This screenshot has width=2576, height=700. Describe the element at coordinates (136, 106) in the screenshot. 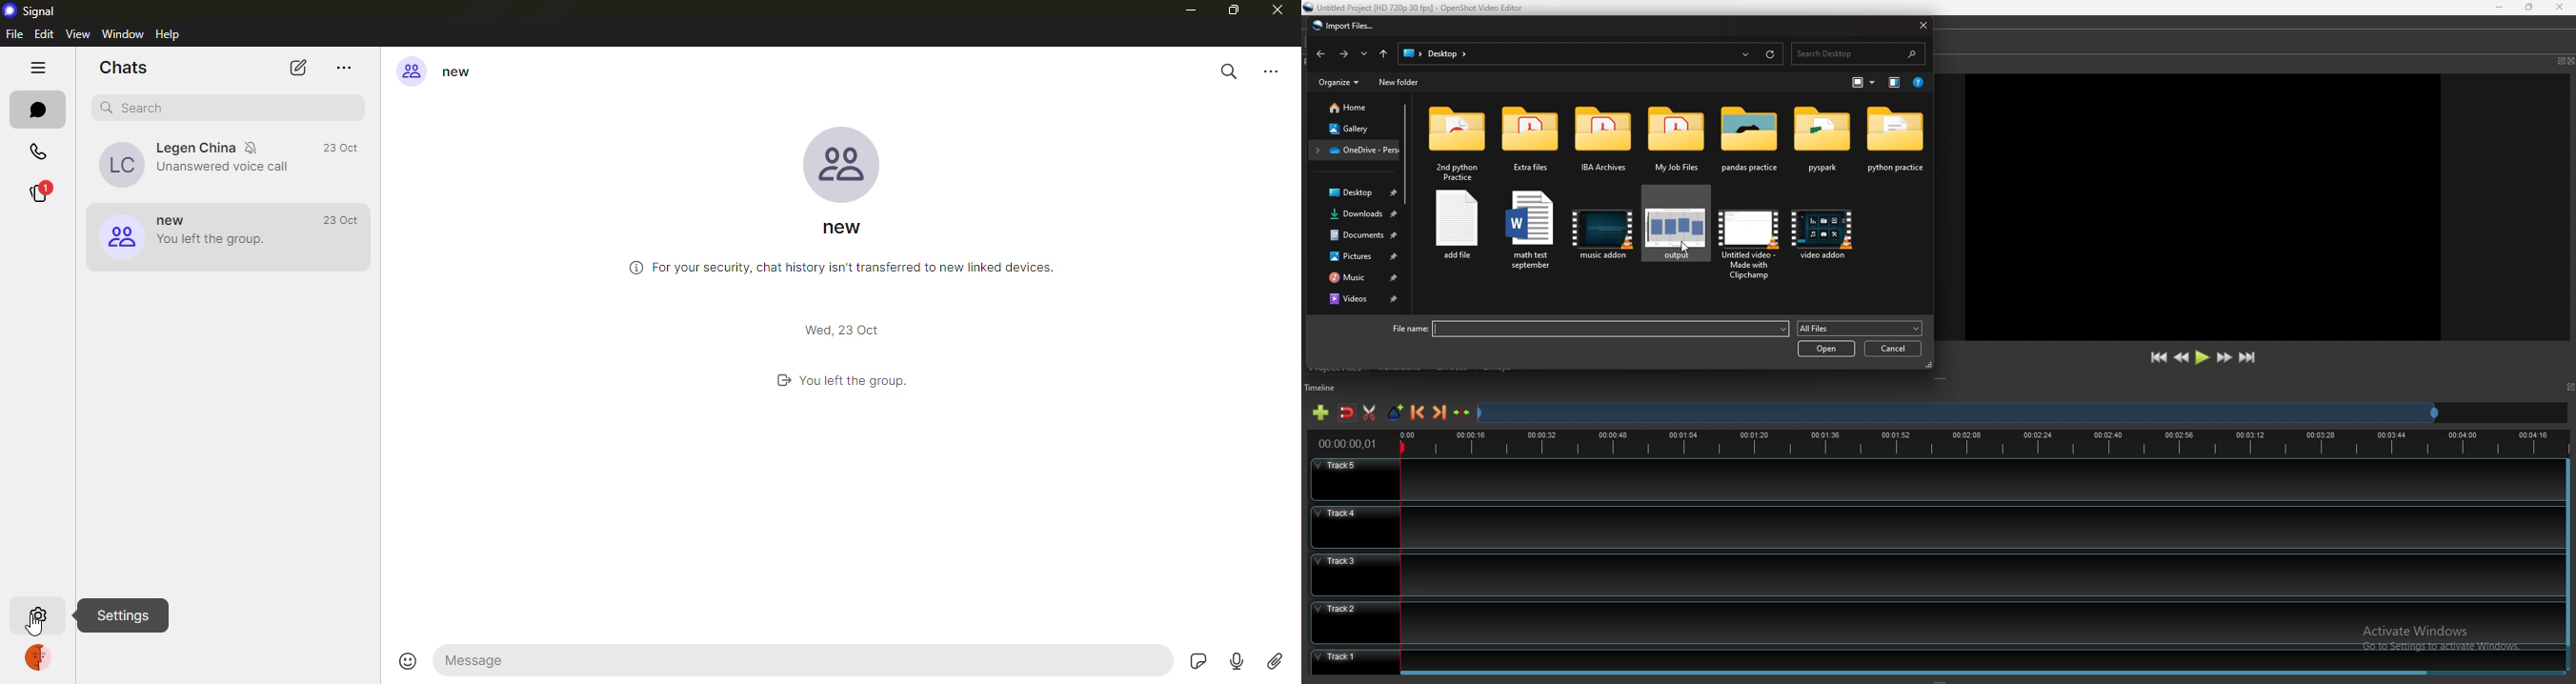

I see `search` at that location.